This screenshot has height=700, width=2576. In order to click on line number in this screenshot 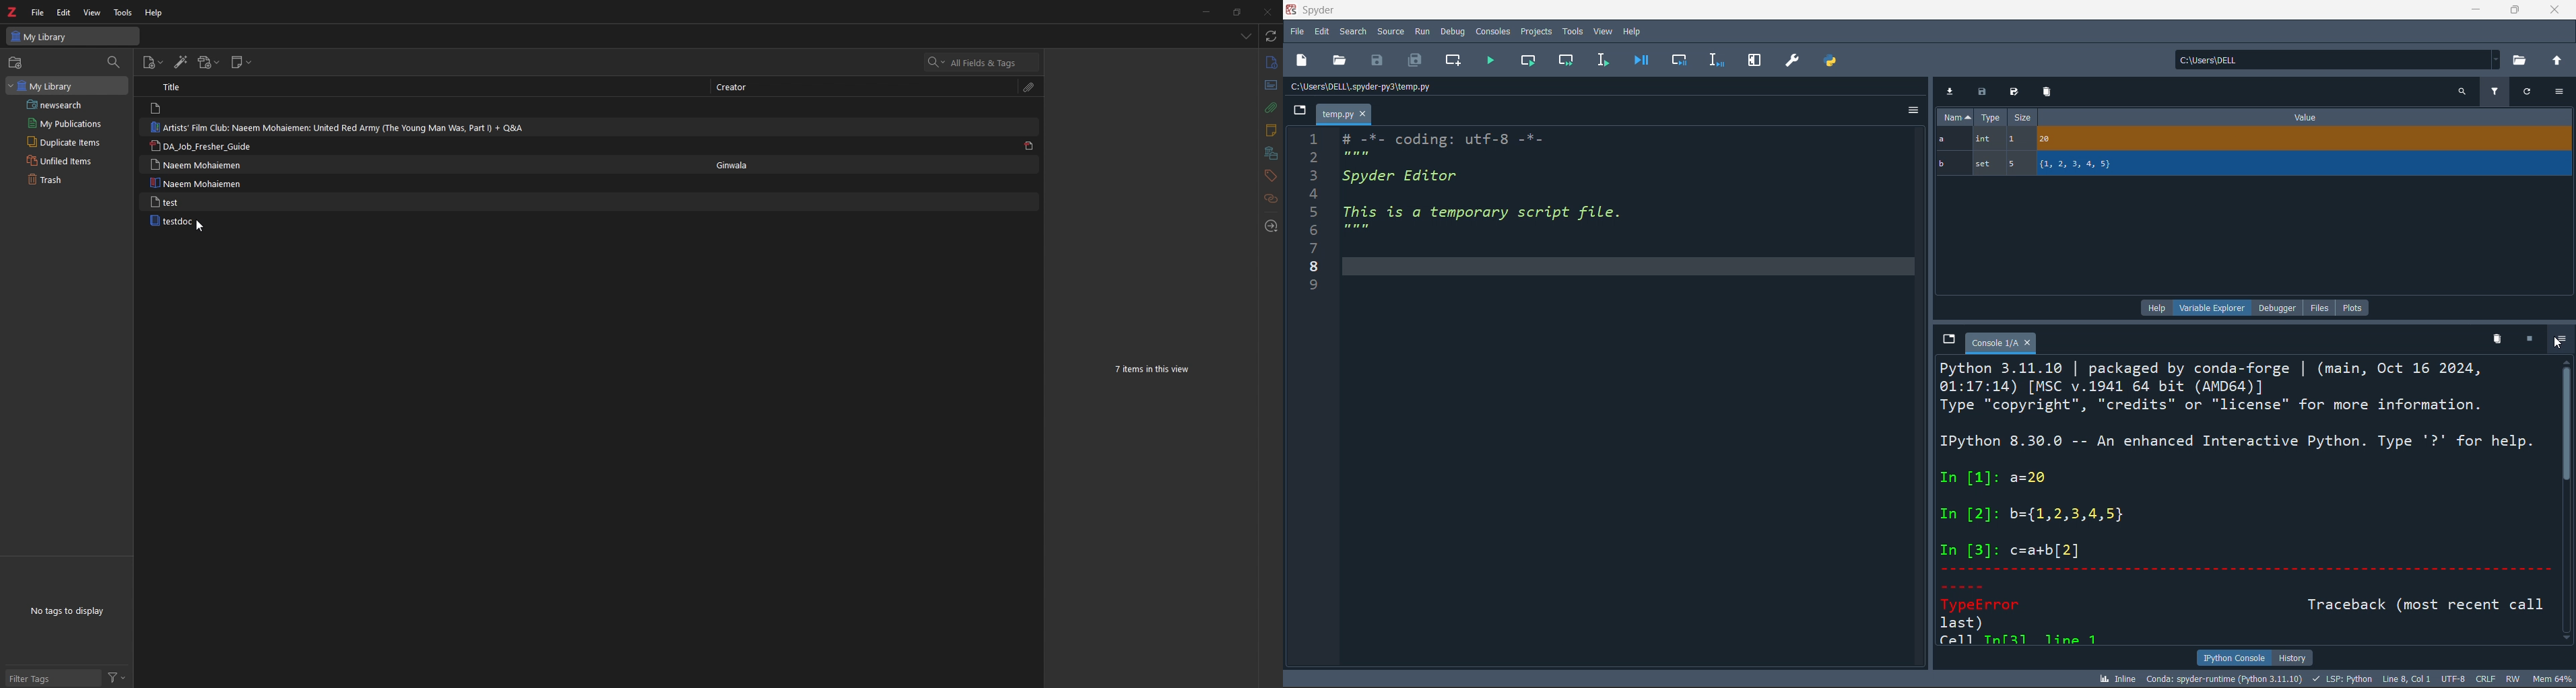, I will do `click(1307, 401)`.